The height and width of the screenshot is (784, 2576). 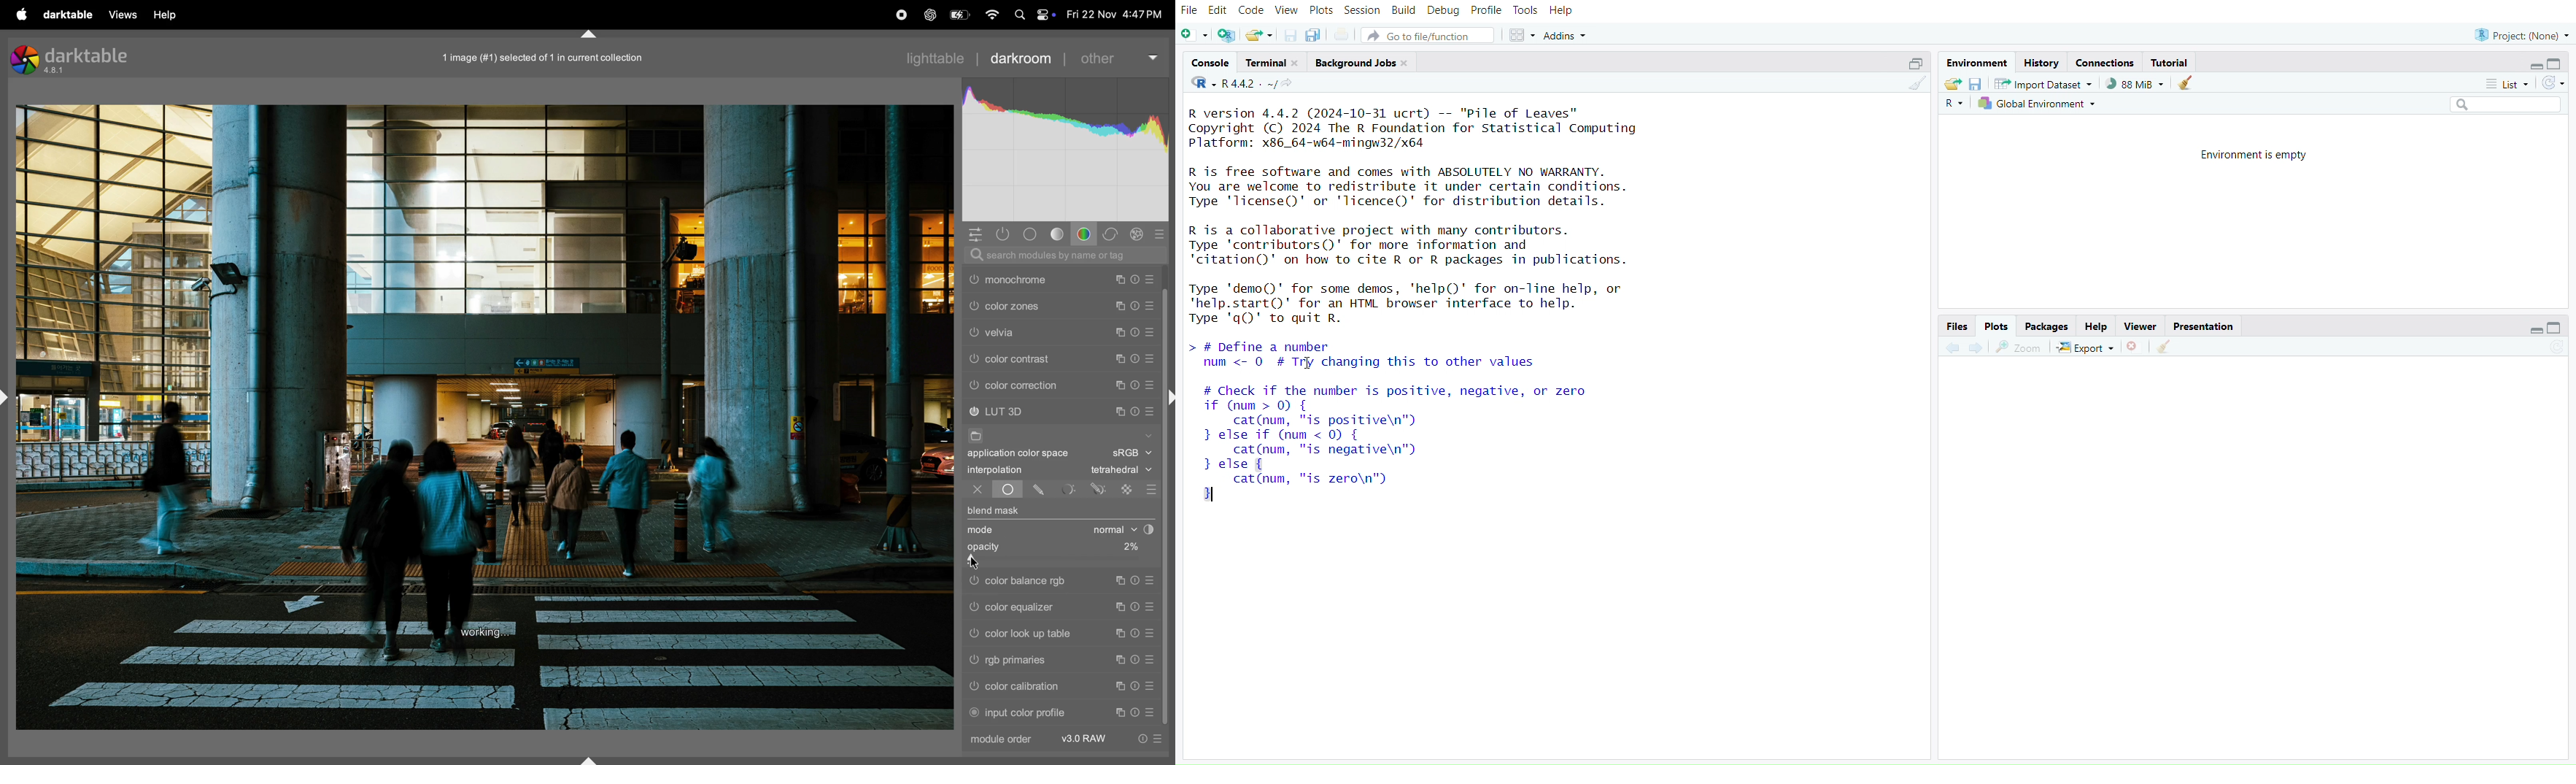 What do you see at coordinates (1287, 11) in the screenshot?
I see `view` at bounding box center [1287, 11].